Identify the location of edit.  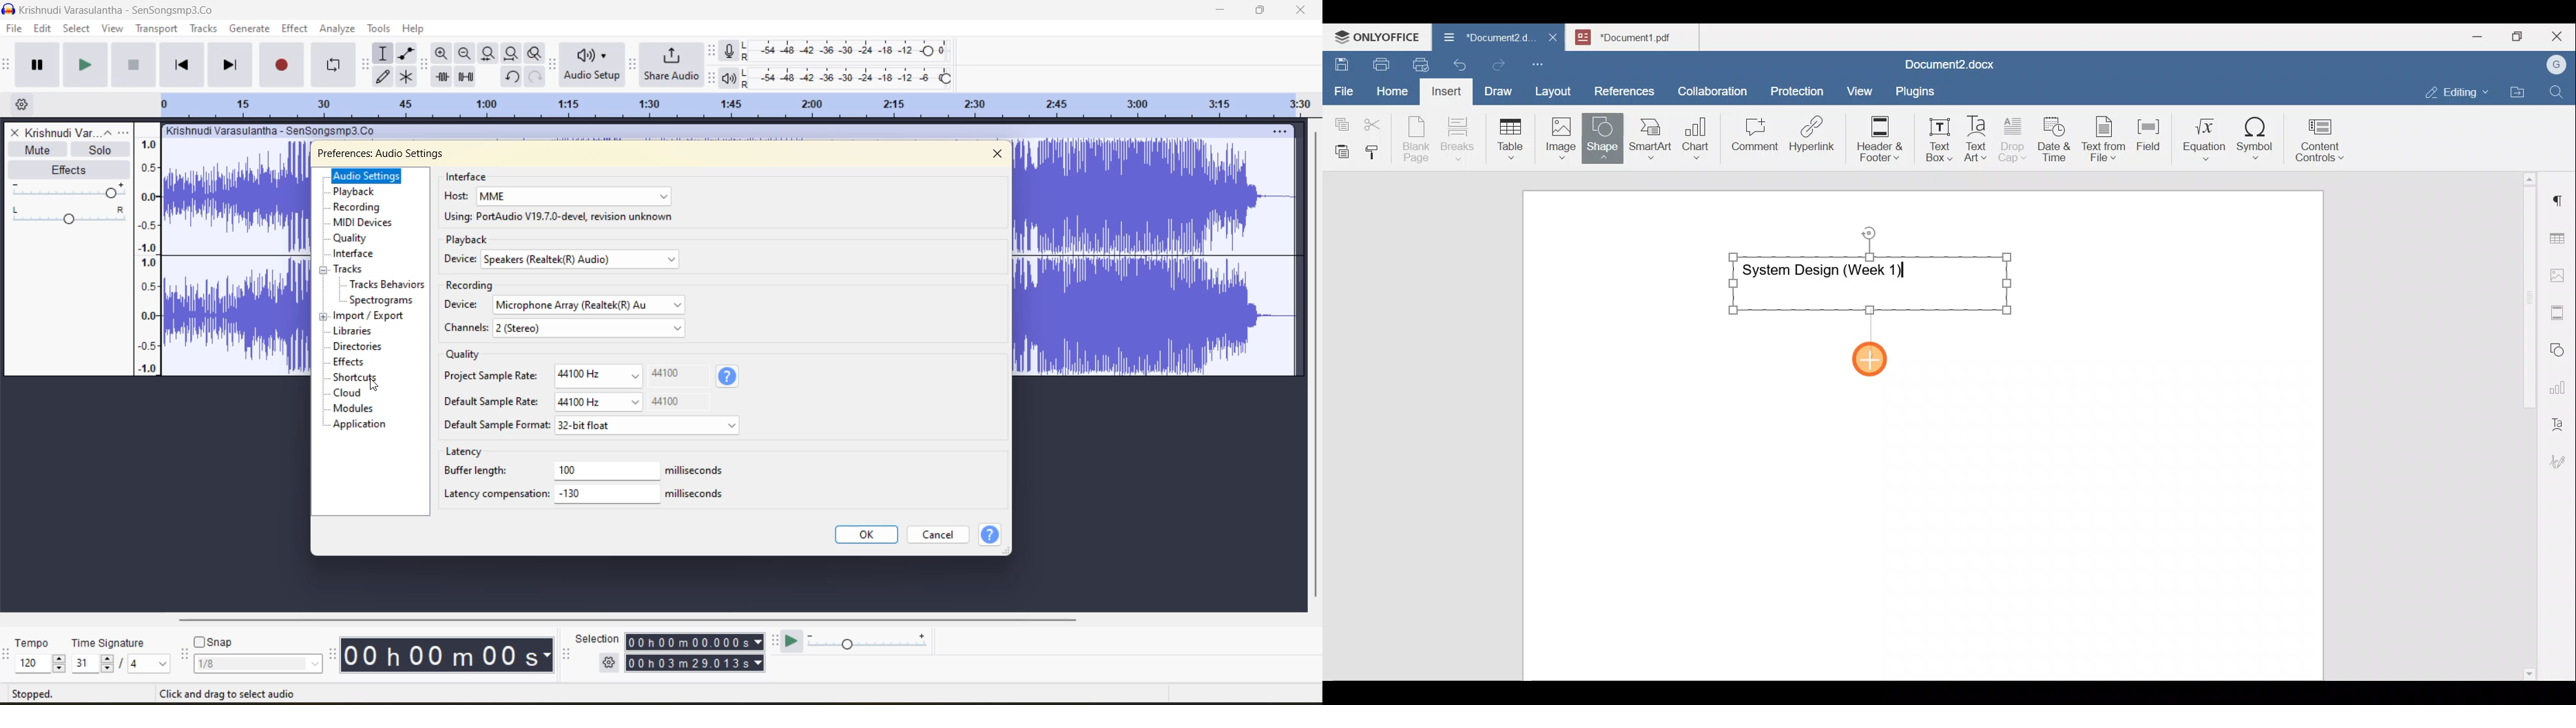
(45, 30).